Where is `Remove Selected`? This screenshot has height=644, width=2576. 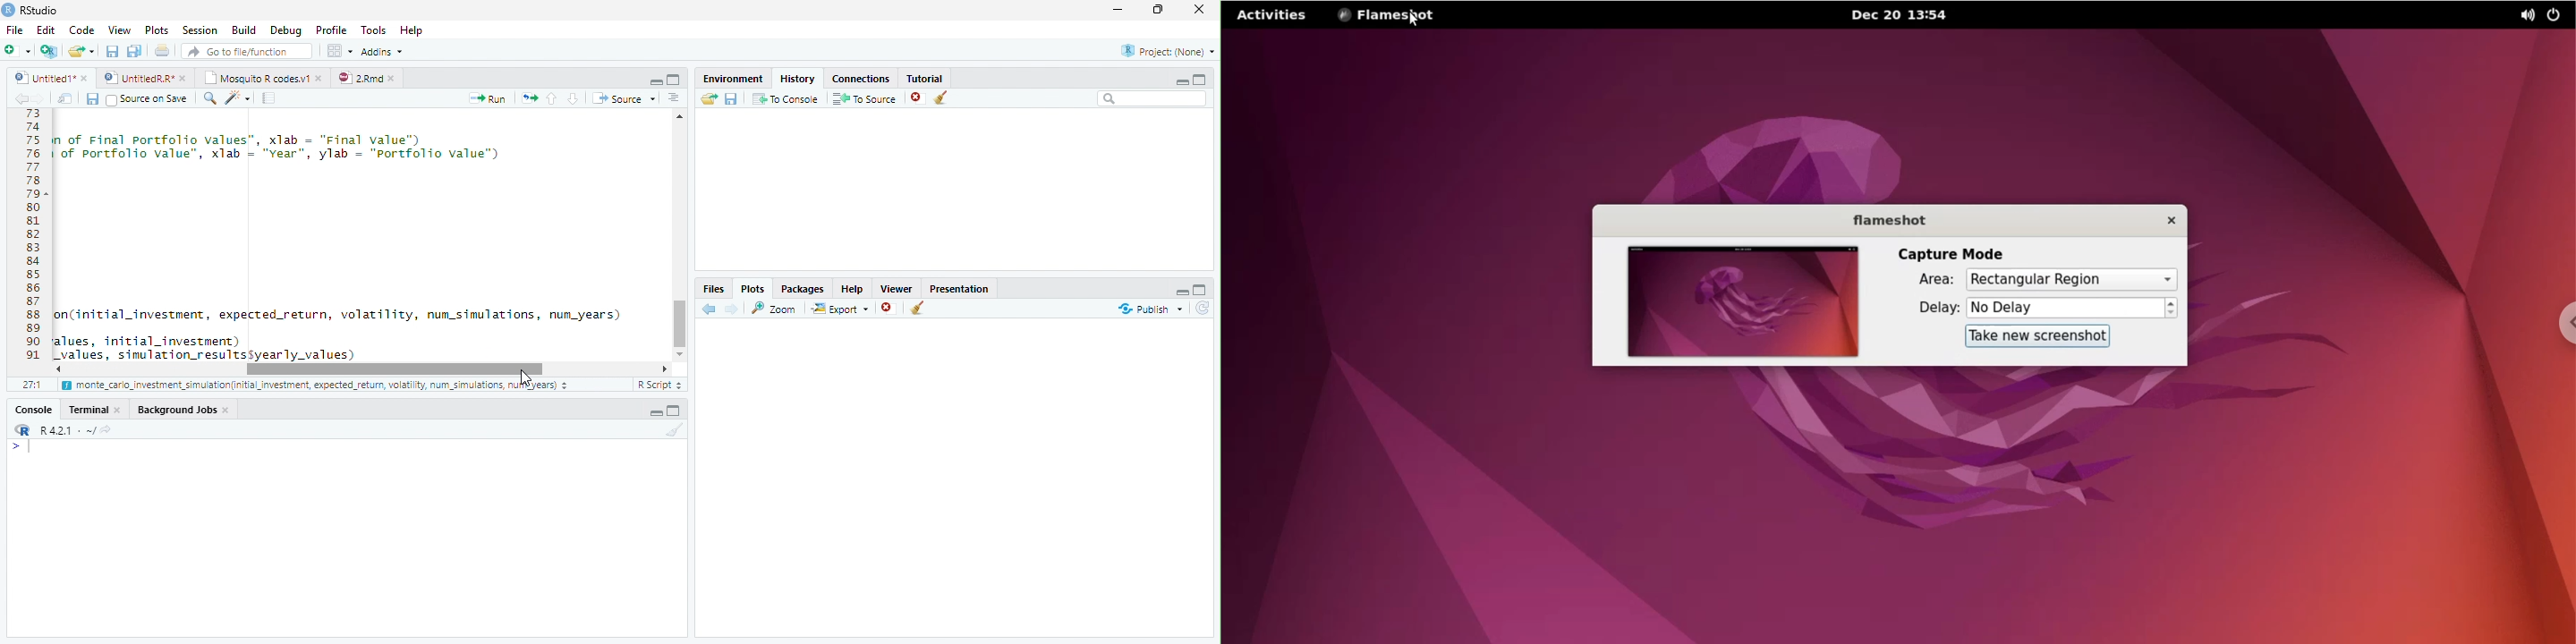 Remove Selected is located at coordinates (919, 97).